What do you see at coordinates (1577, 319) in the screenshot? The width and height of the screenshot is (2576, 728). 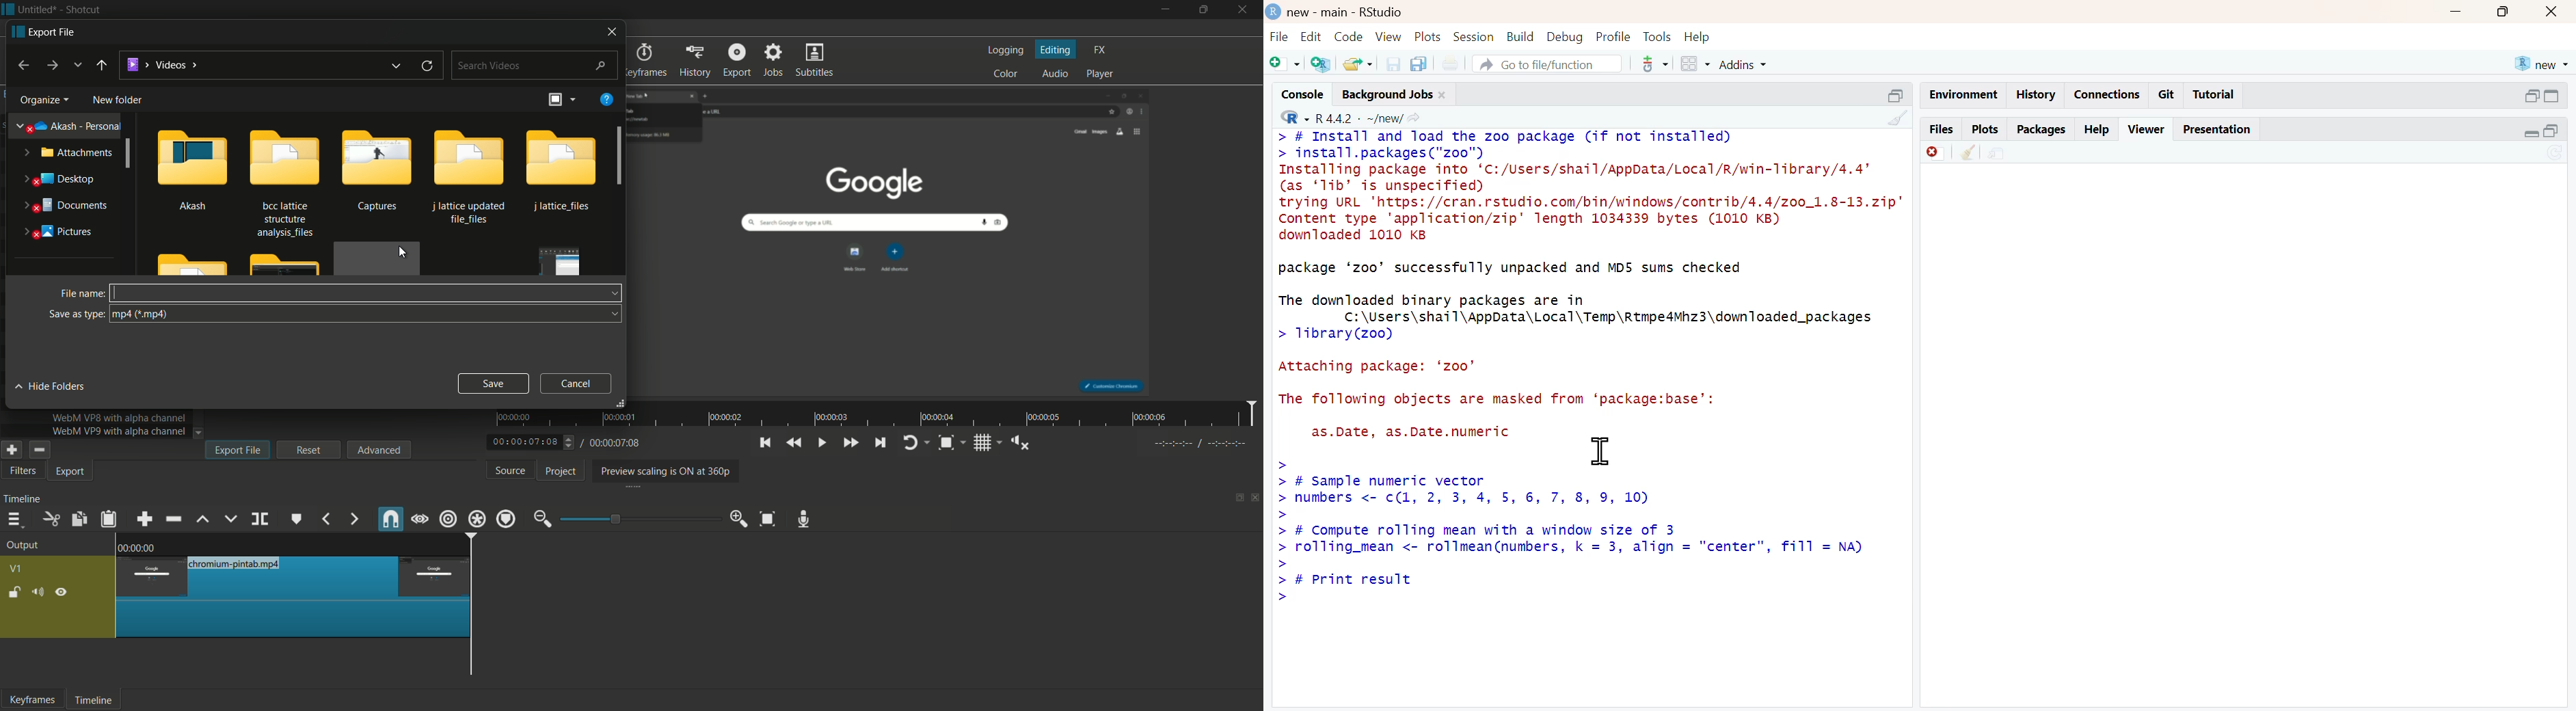 I see `The downloaded binary packages are in
C:\Users\shail\AppData\Local\Temp\Rtmpe4Mhz3\downTloaded_packages
> 1ibrary(zoo)` at bounding box center [1577, 319].